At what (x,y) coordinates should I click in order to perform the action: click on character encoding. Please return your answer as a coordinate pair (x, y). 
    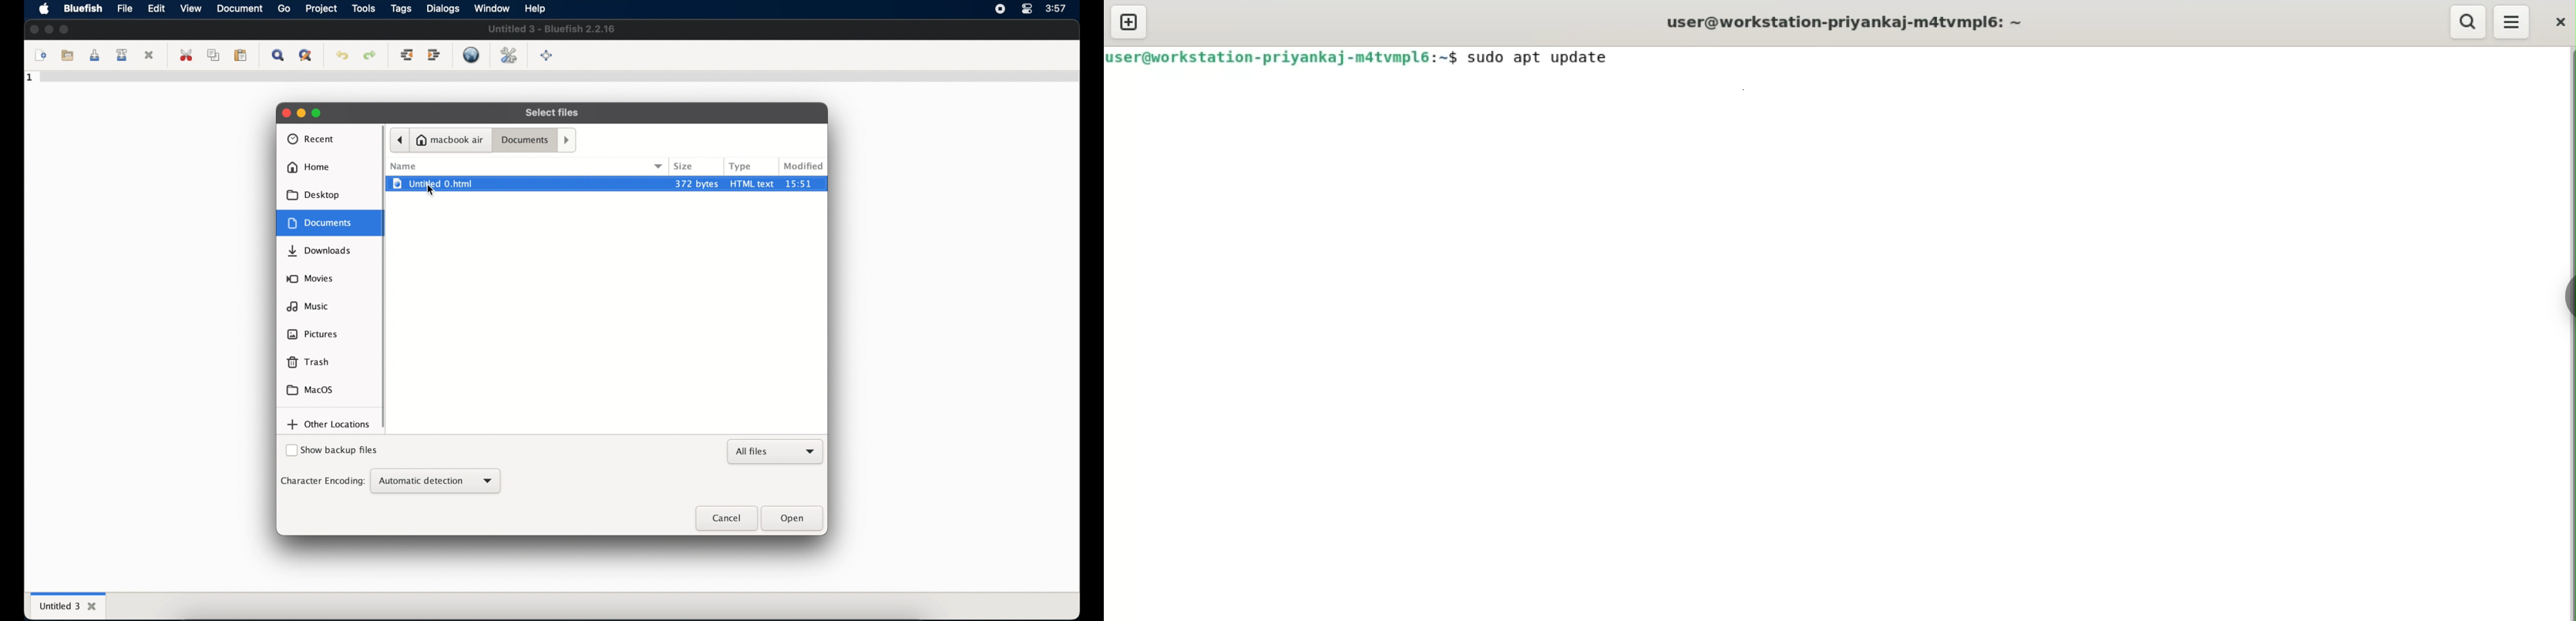
    Looking at the image, I should click on (322, 481).